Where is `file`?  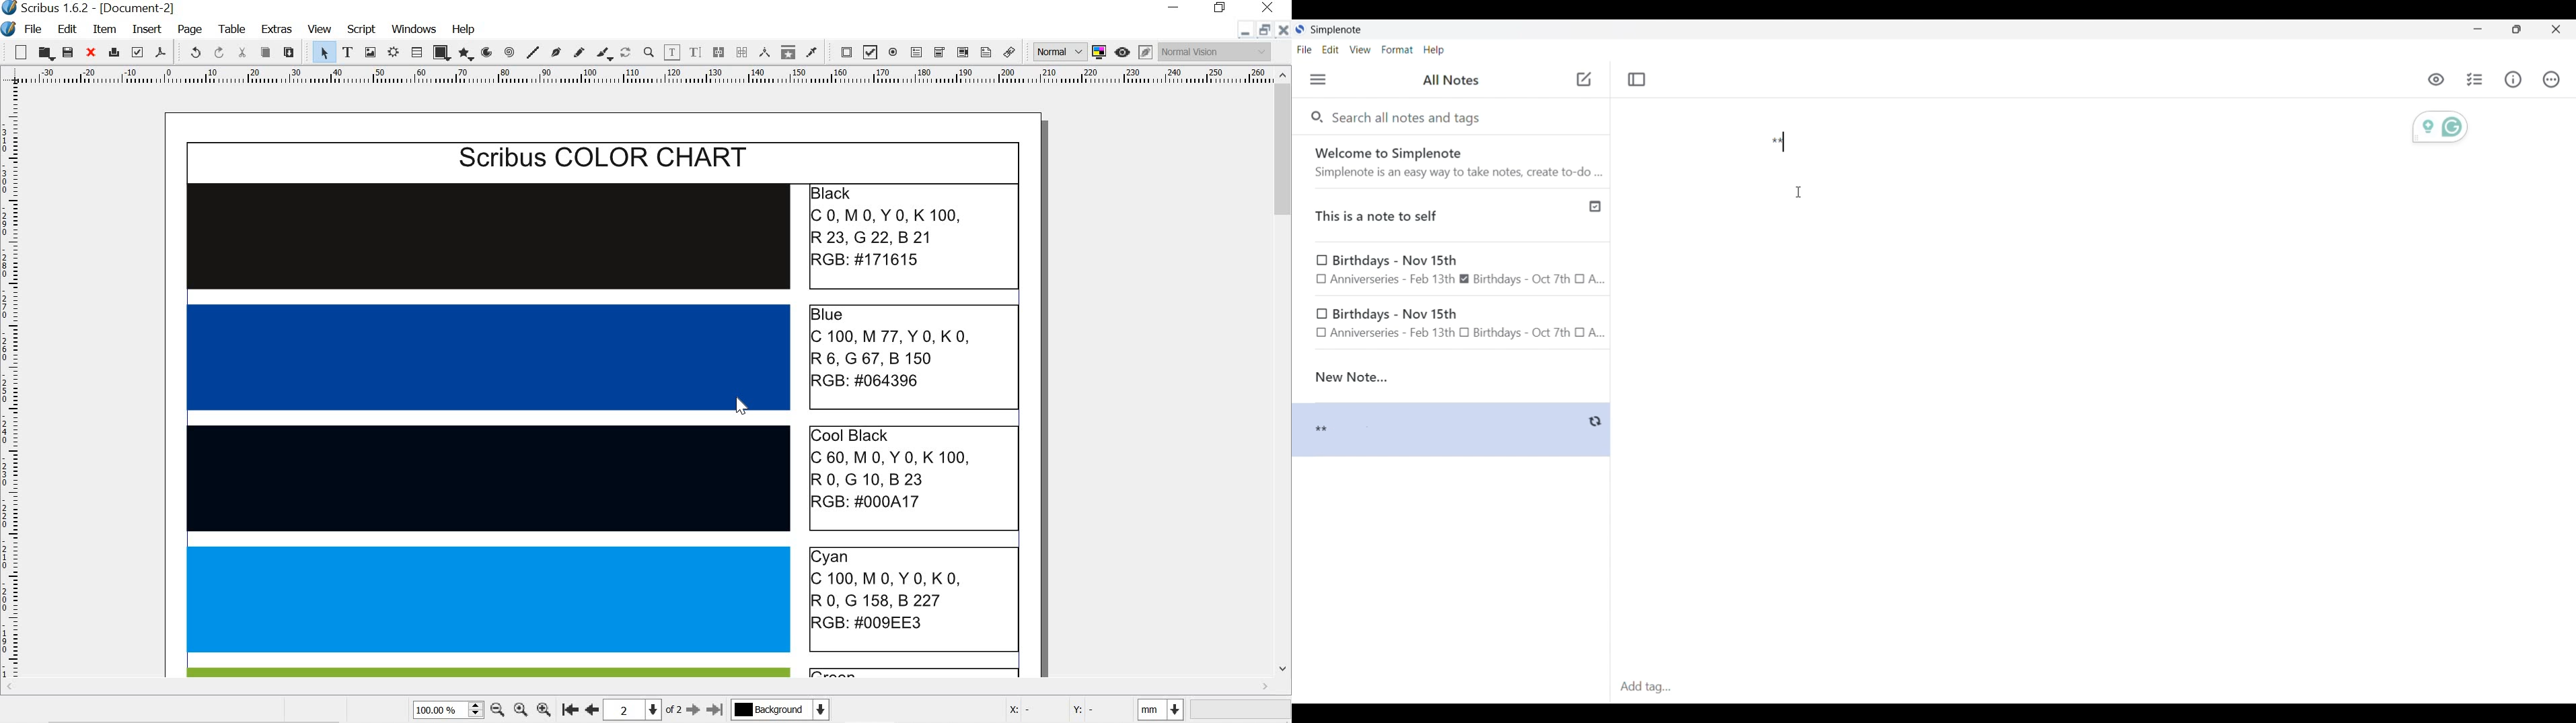
file is located at coordinates (34, 30).